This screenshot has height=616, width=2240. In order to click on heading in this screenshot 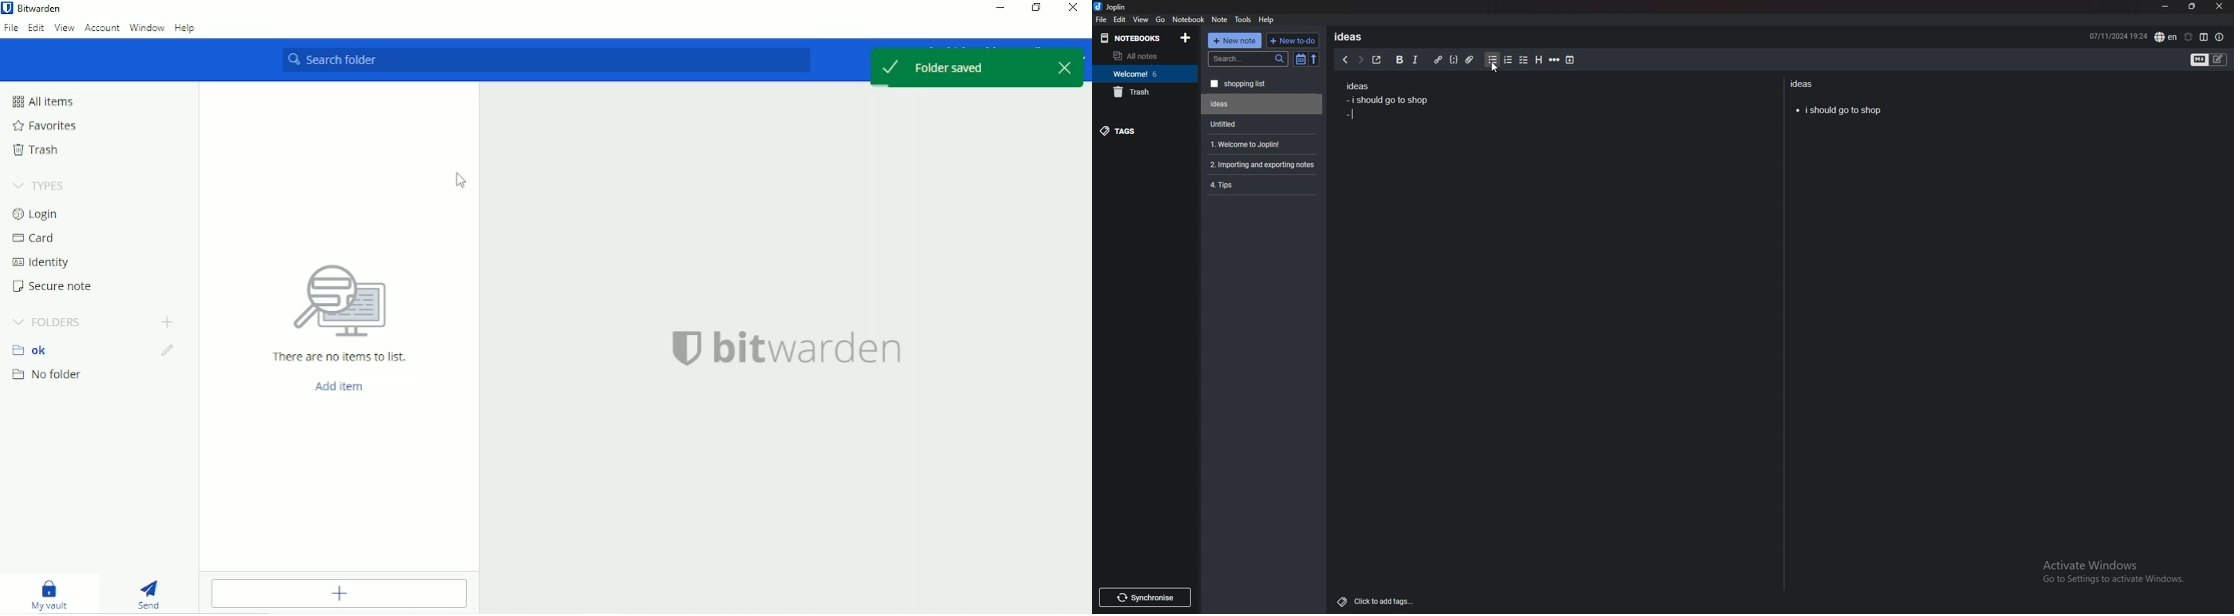, I will do `click(1538, 60)`.